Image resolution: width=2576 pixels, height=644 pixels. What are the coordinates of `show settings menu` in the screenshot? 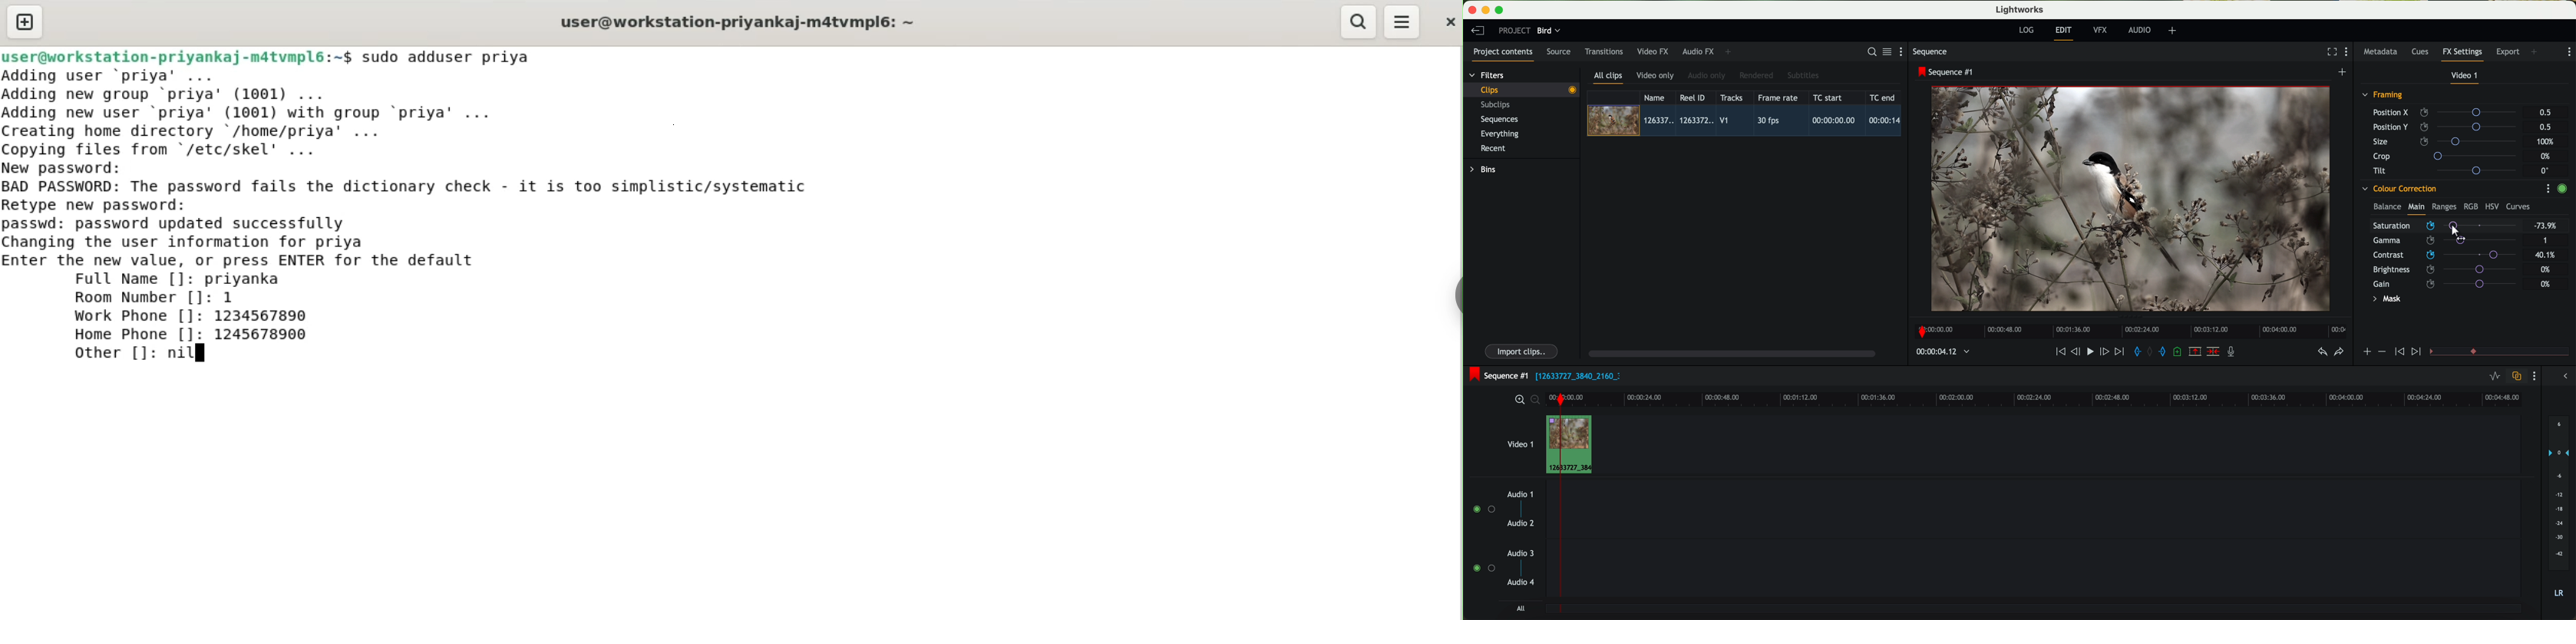 It's located at (2548, 188).